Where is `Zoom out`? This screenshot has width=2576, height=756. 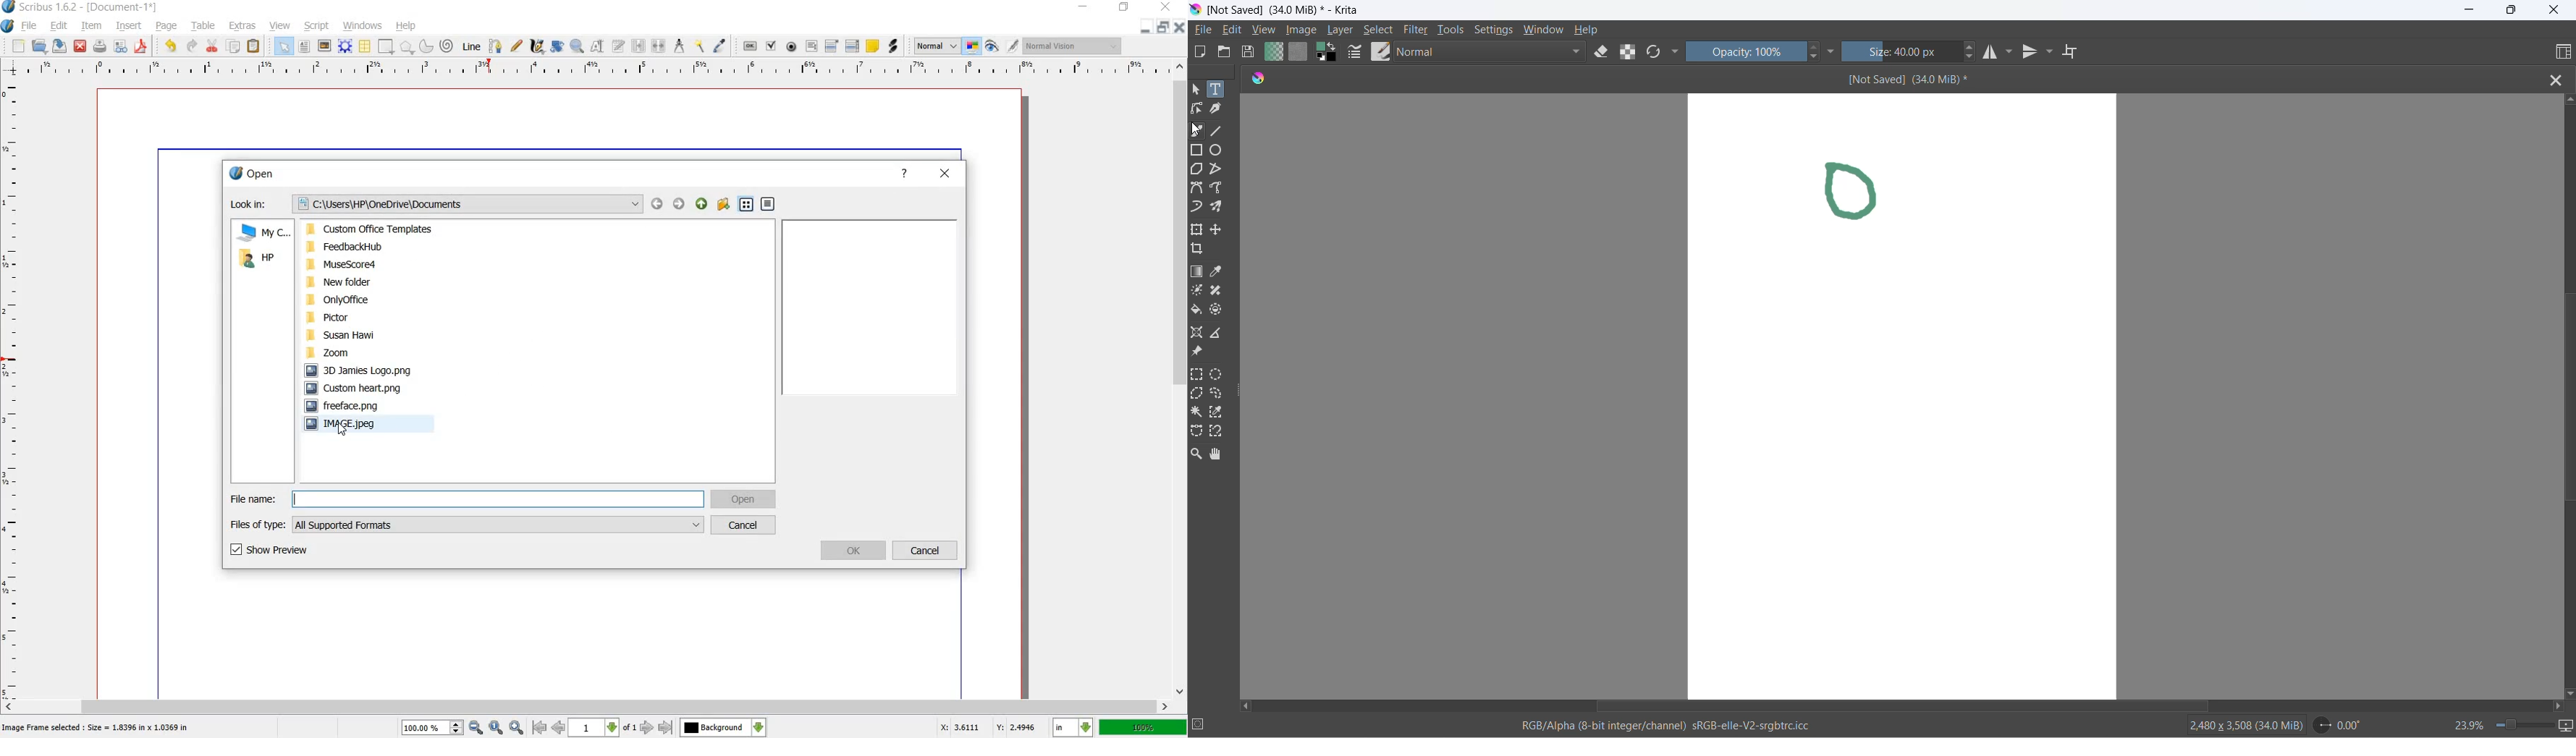 Zoom out is located at coordinates (518, 727).